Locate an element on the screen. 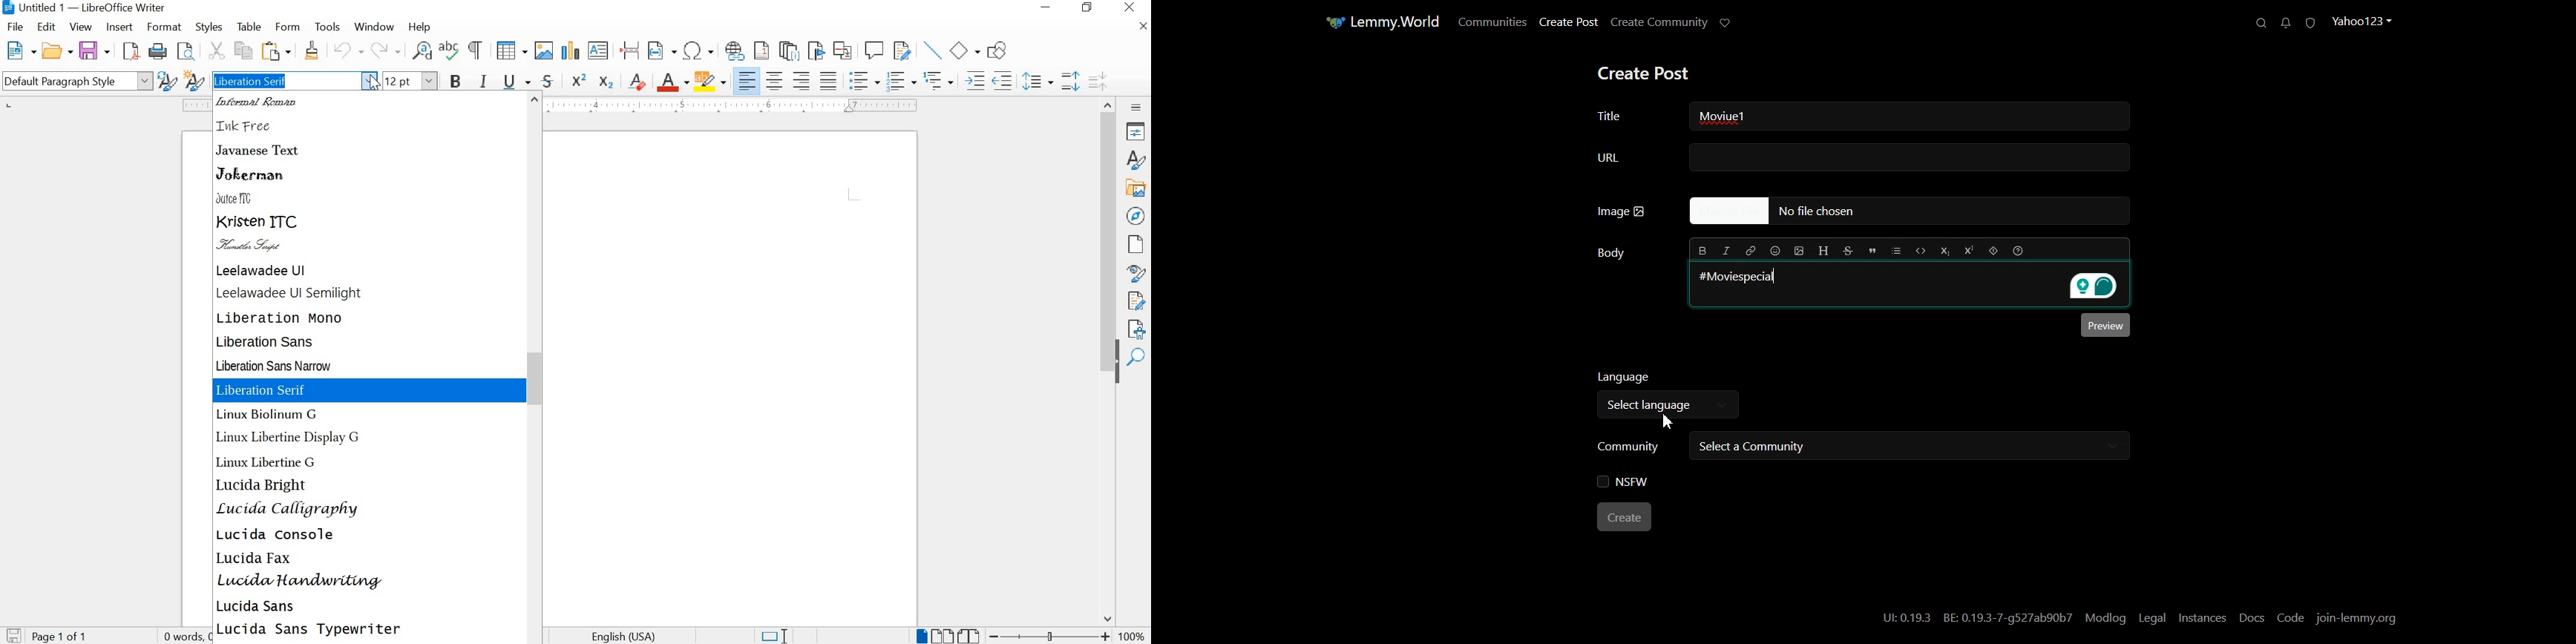 This screenshot has height=644, width=2576. Bold  is located at coordinates (1702, 250).